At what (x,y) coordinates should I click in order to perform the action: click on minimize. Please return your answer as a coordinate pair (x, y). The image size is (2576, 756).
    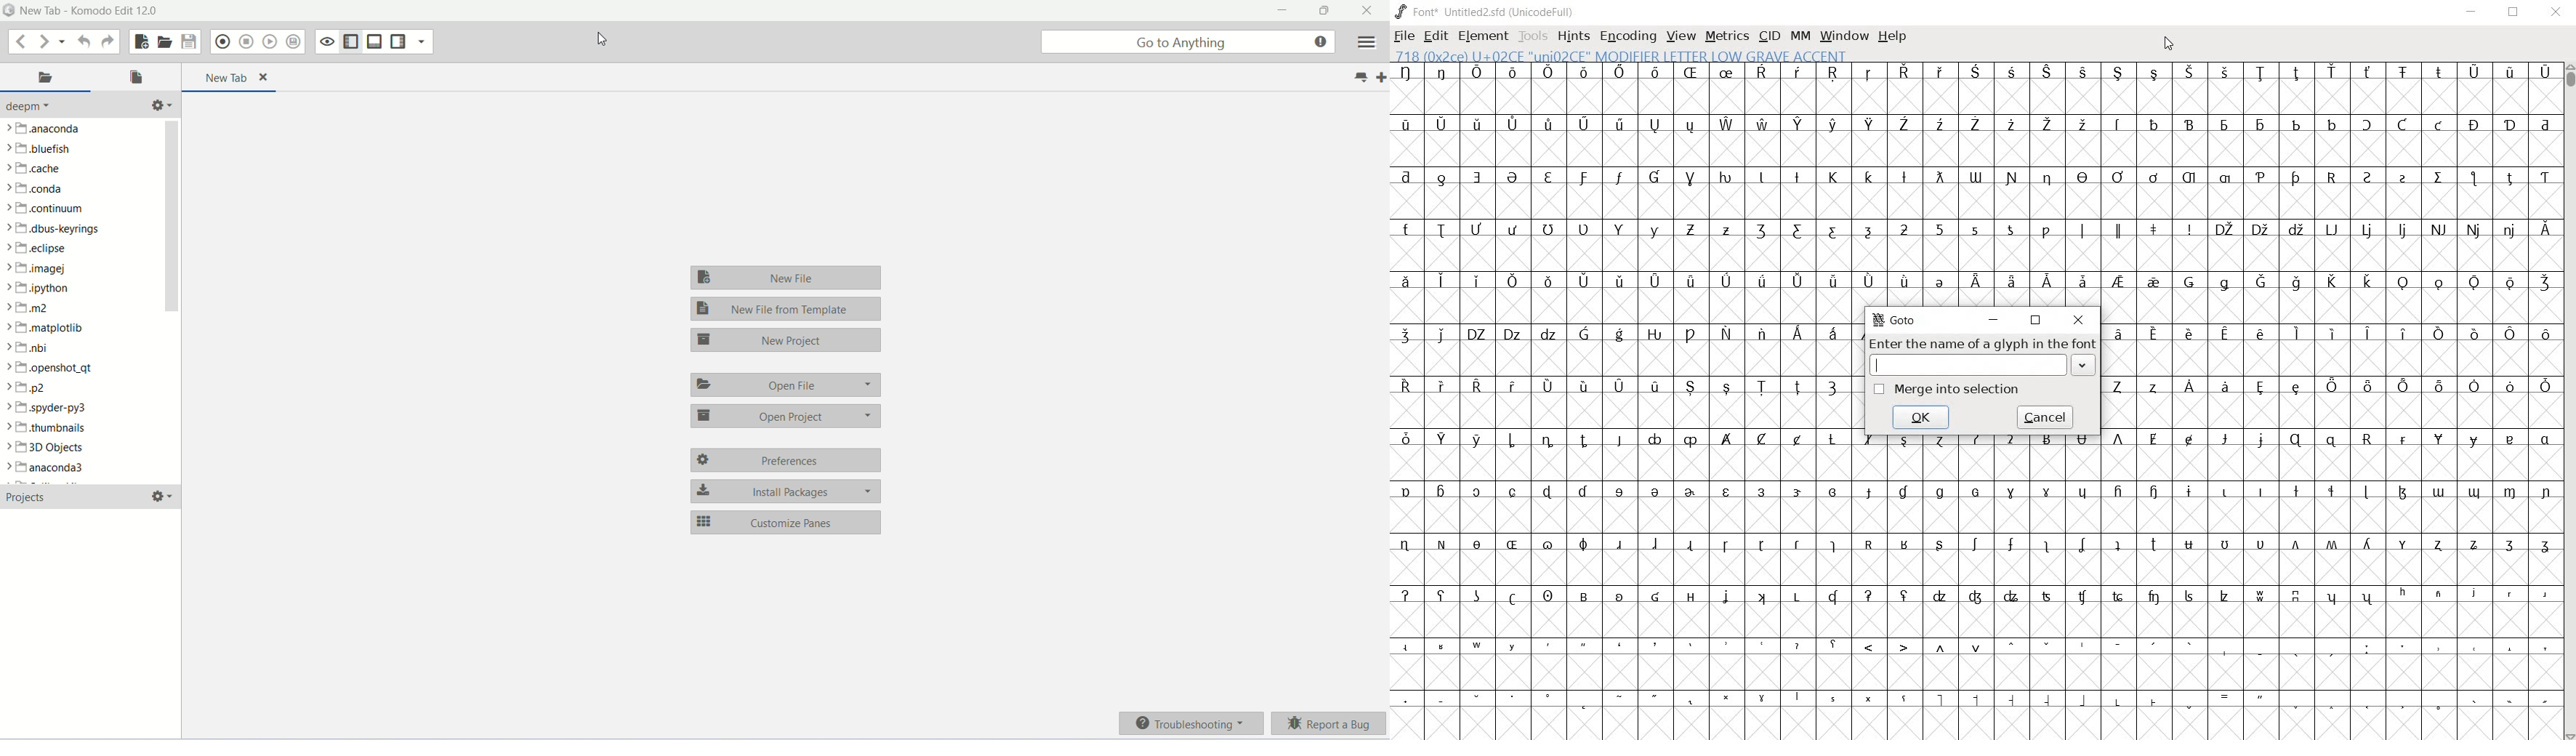
    Looking at the image, I should click on (1995, 321).